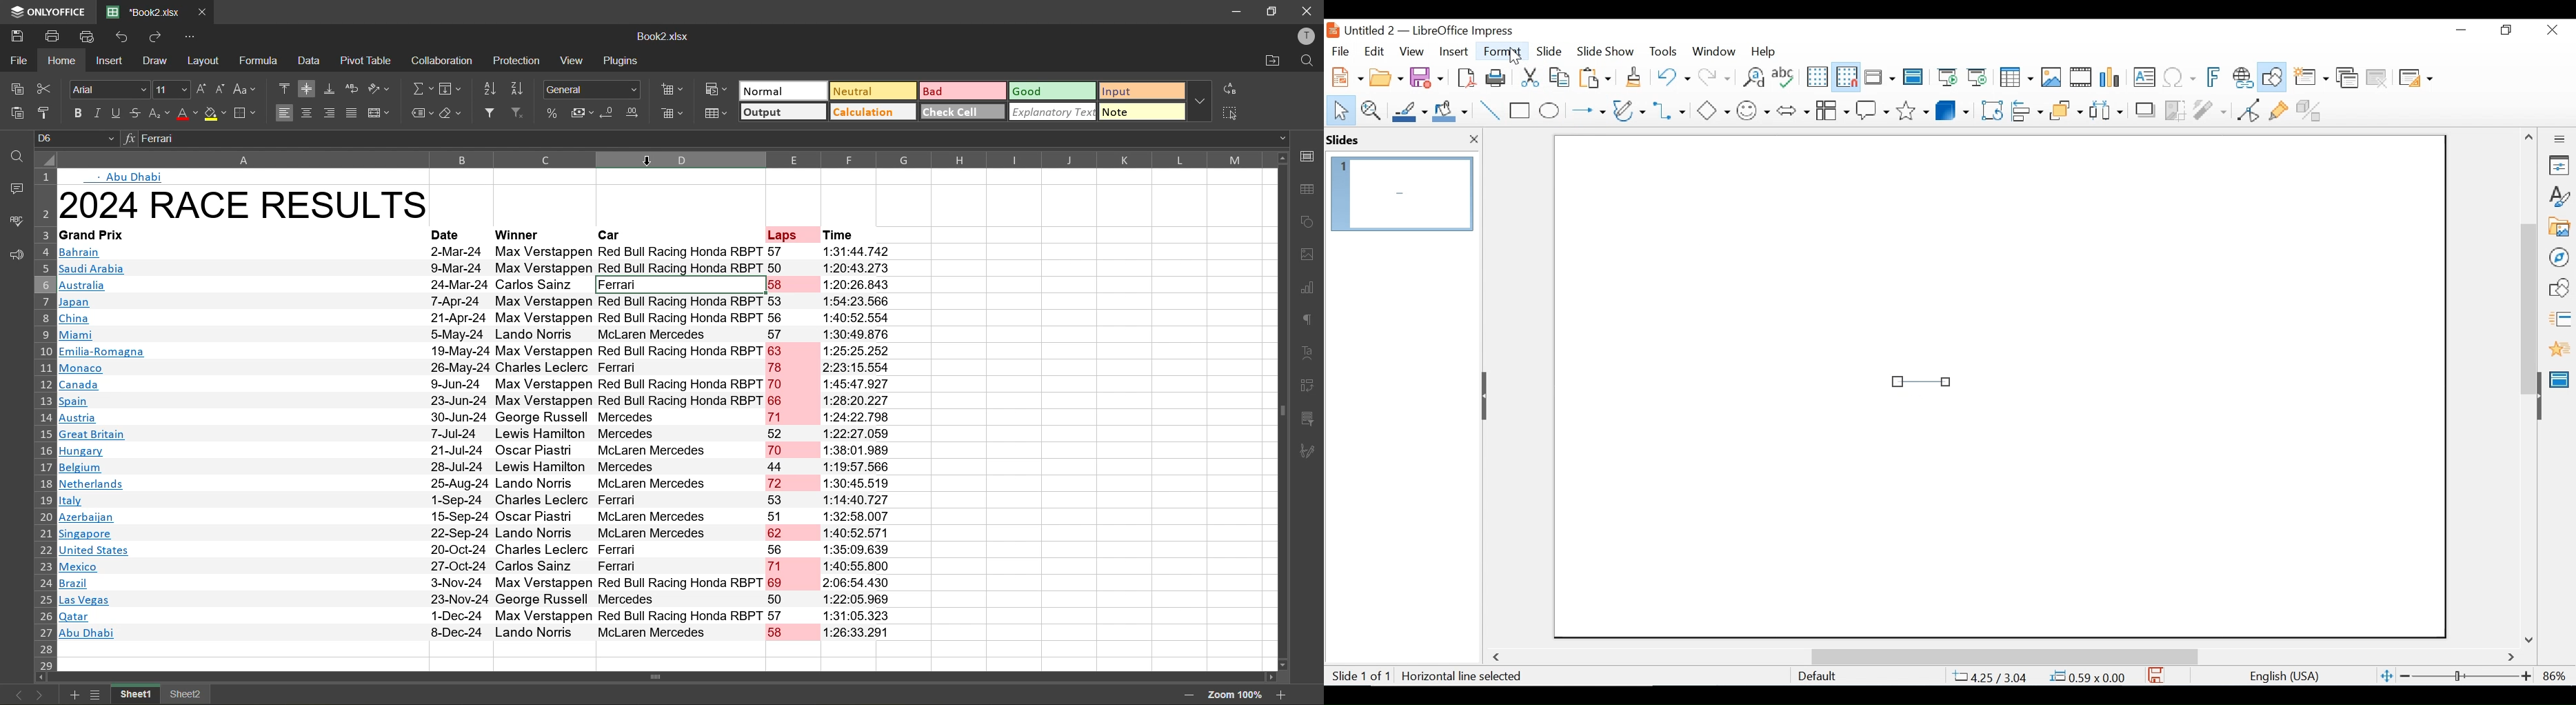  I want to click on Properties, so click(2560, 165).